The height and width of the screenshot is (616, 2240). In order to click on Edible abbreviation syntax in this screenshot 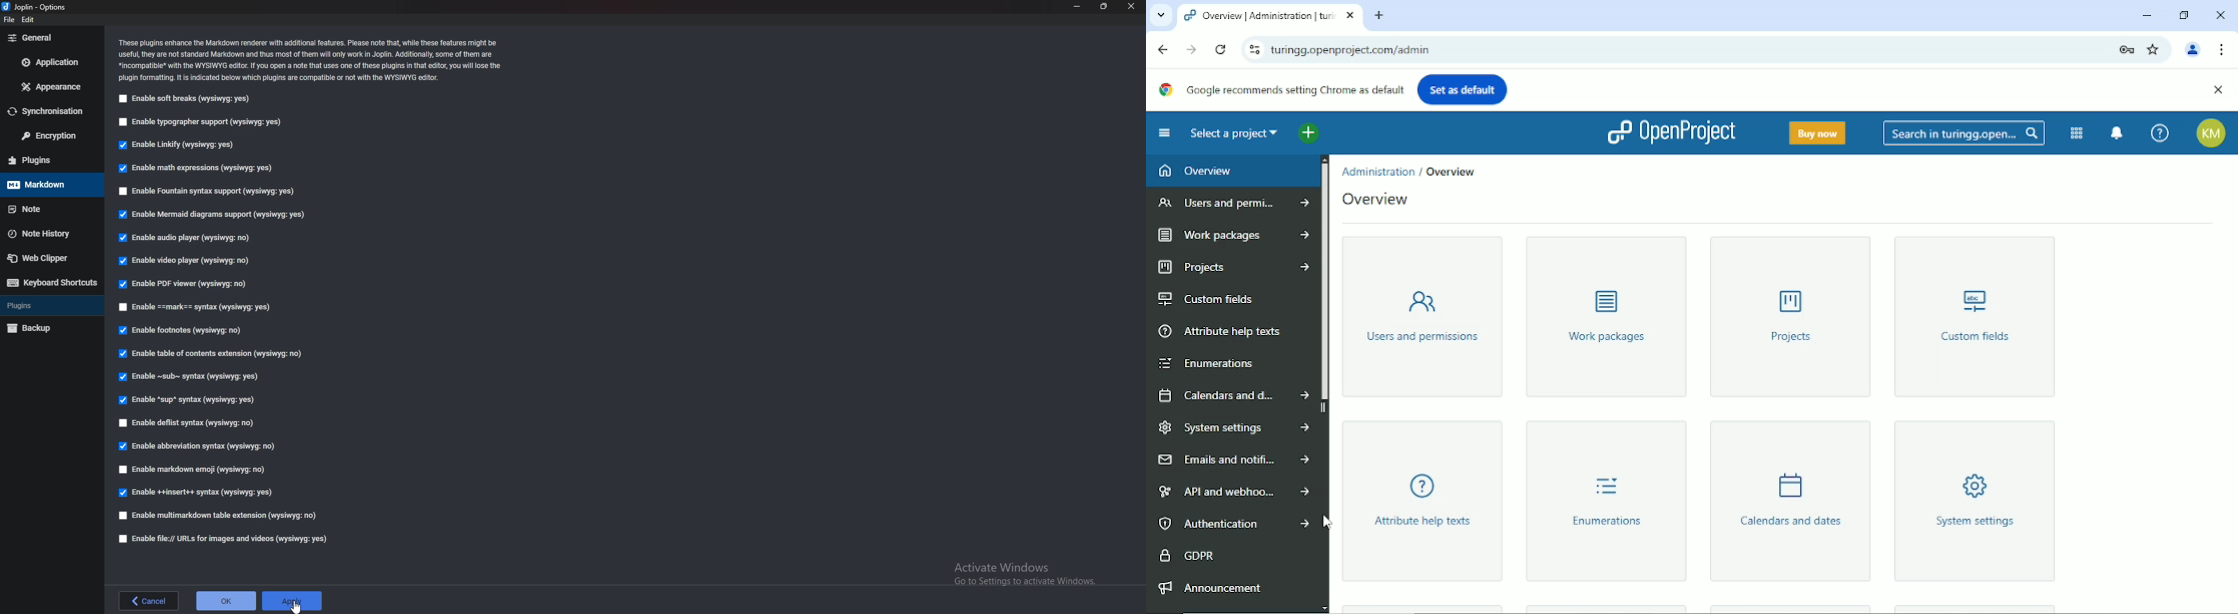, I will do `click(207, 444)`.